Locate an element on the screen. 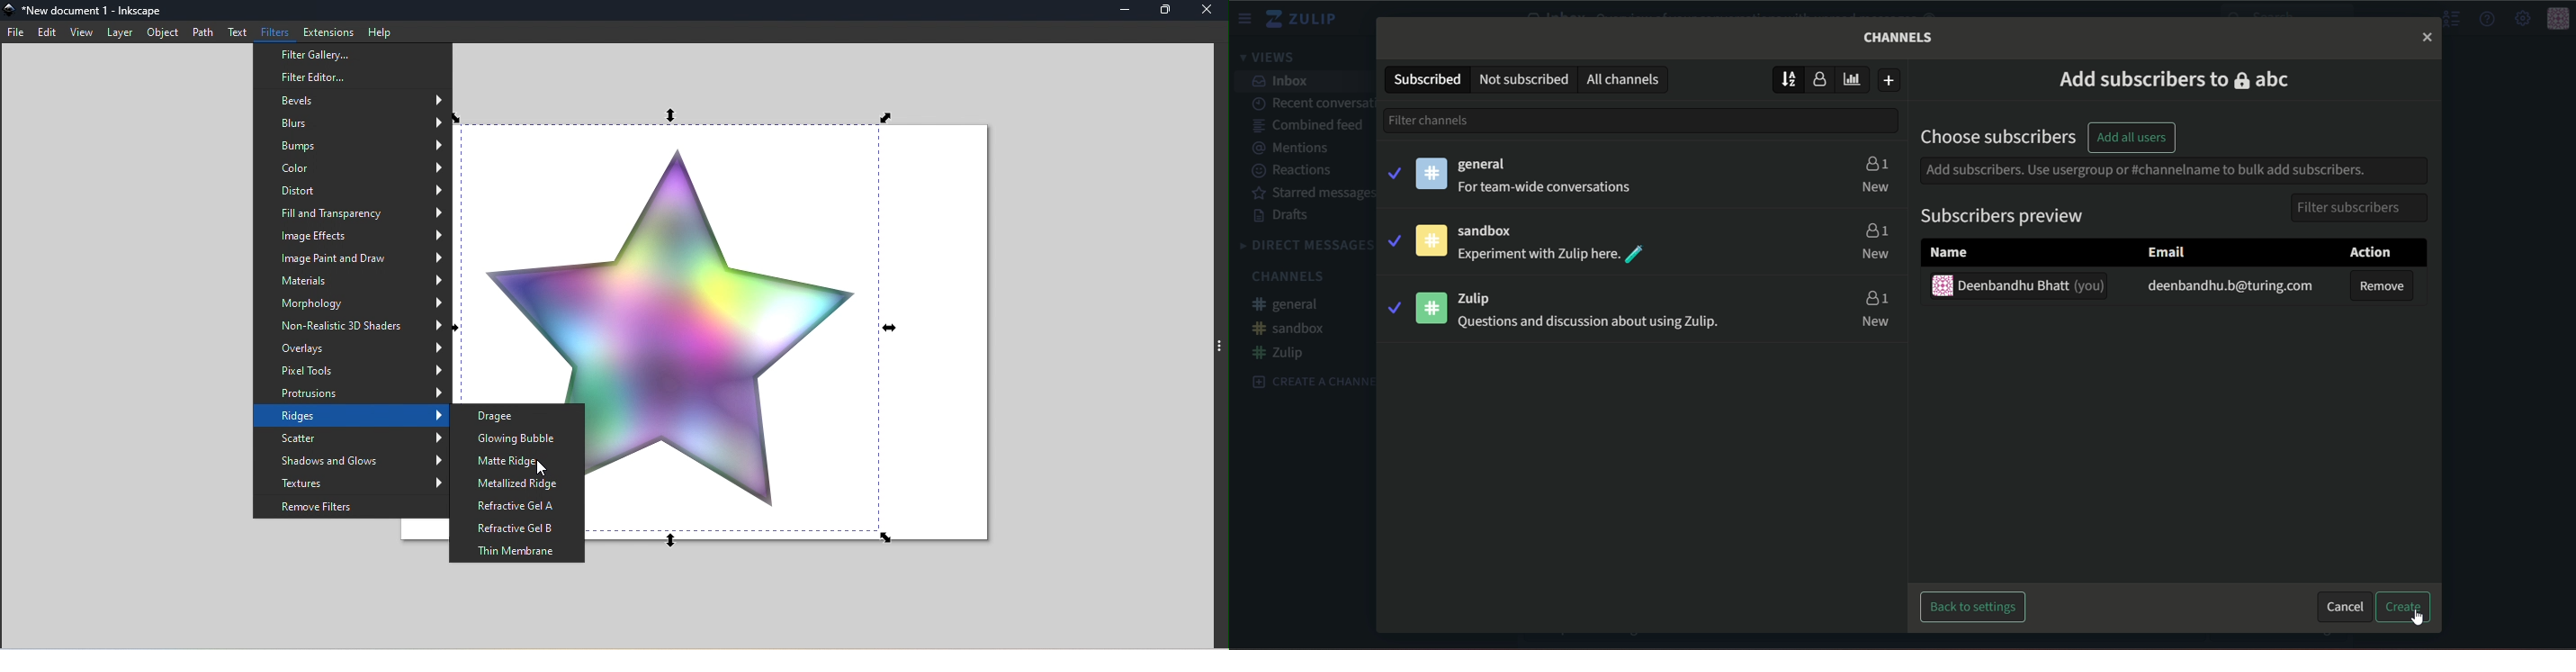 This screenshot has height=672, width=2576. drsfts is located at coordinates (1284, 216).